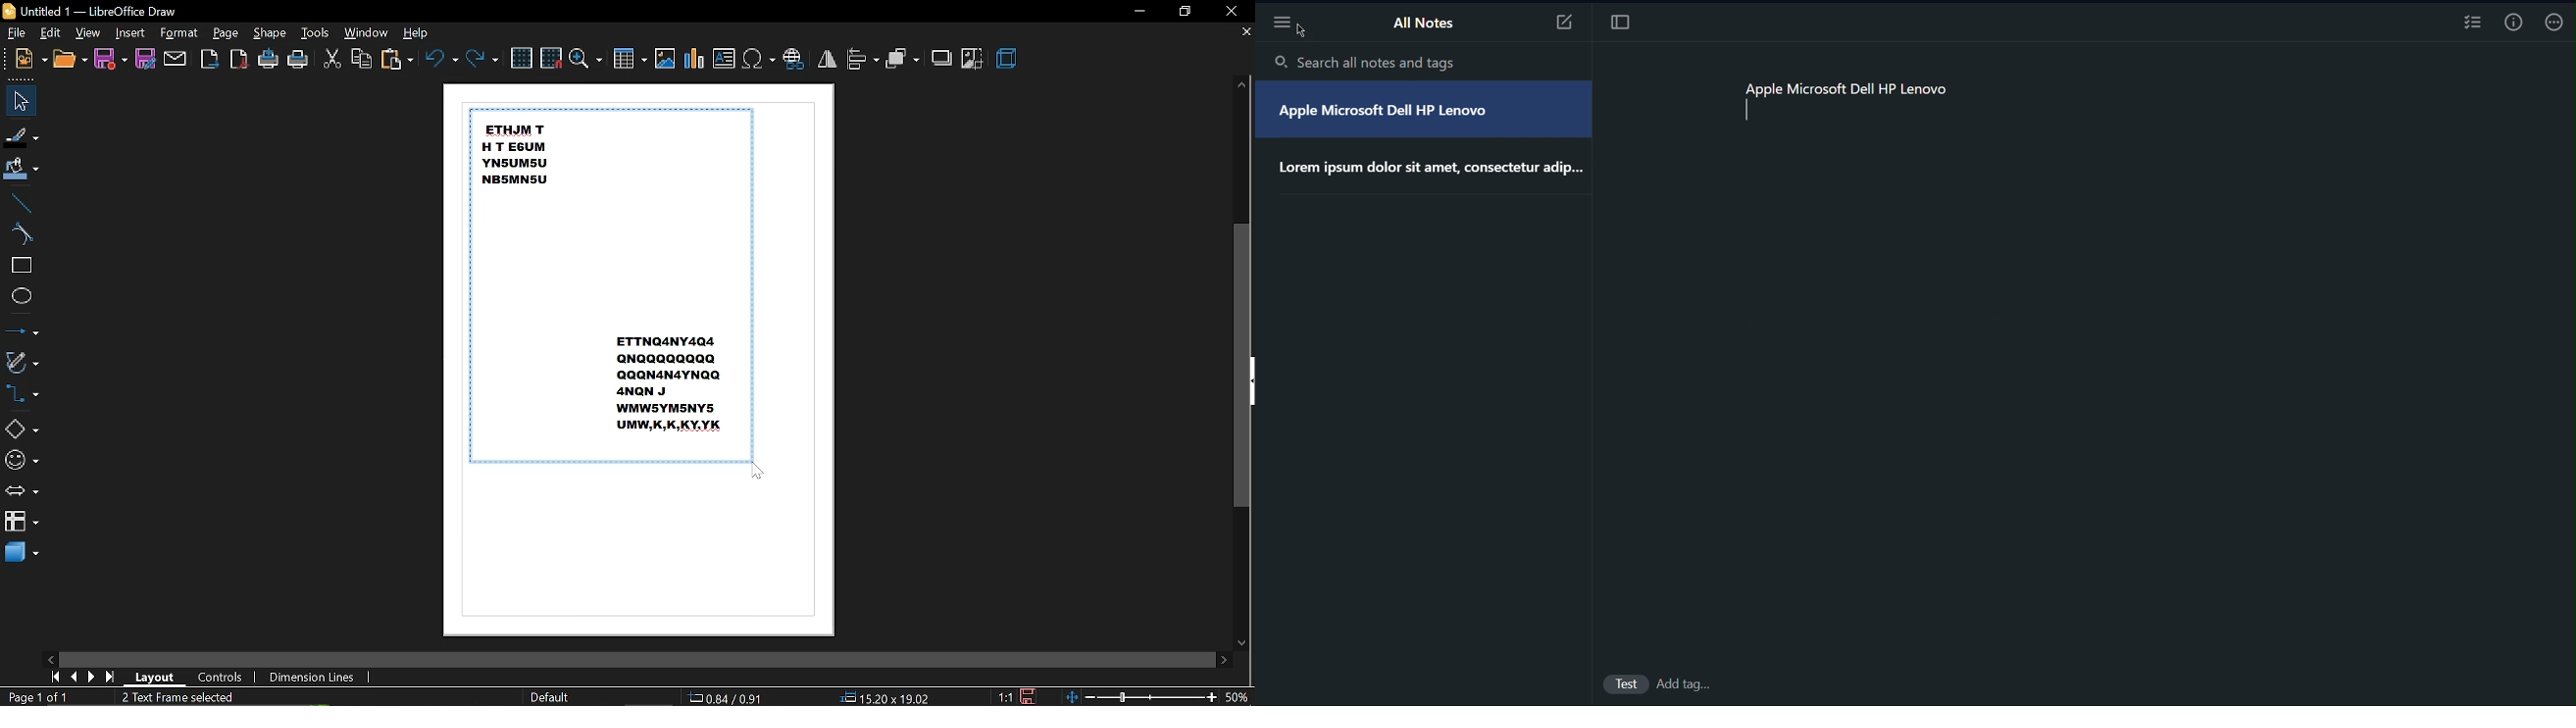  I want to click on curves and polygons, so click(24, 362).